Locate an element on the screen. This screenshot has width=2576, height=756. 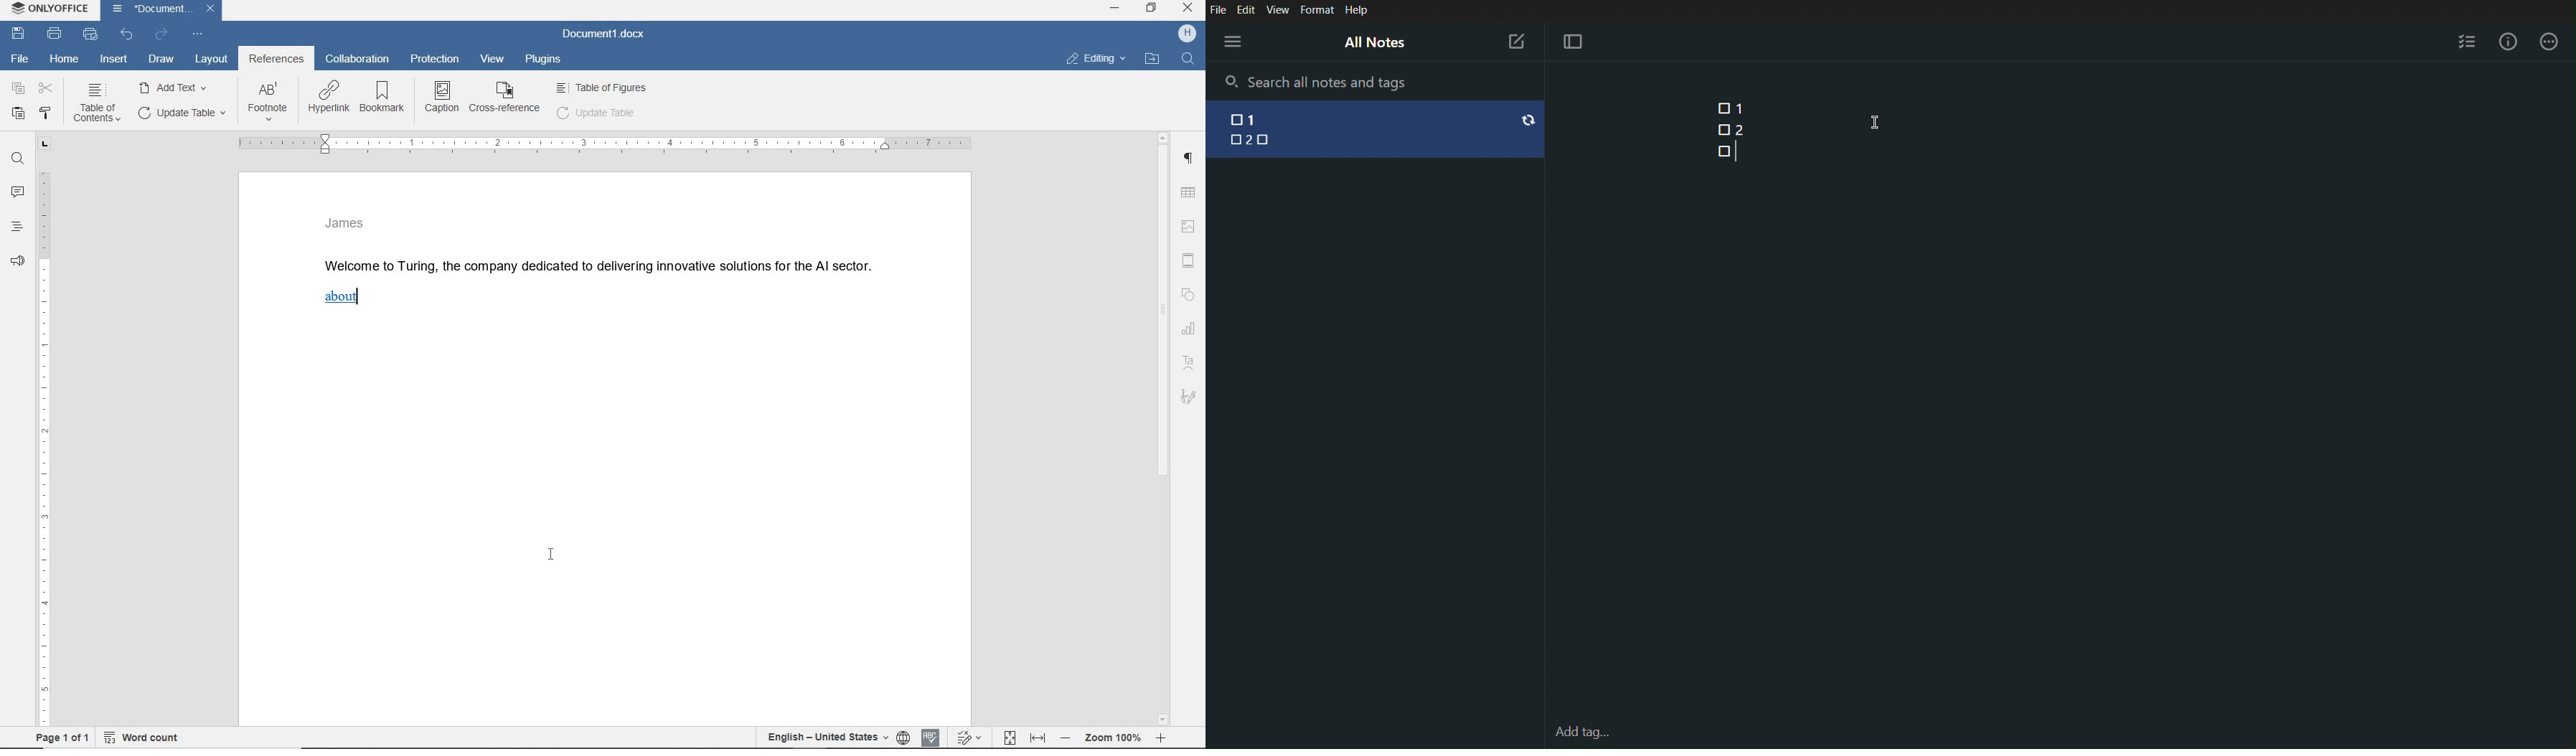
Table of figures is located at coordinates (602, 86).